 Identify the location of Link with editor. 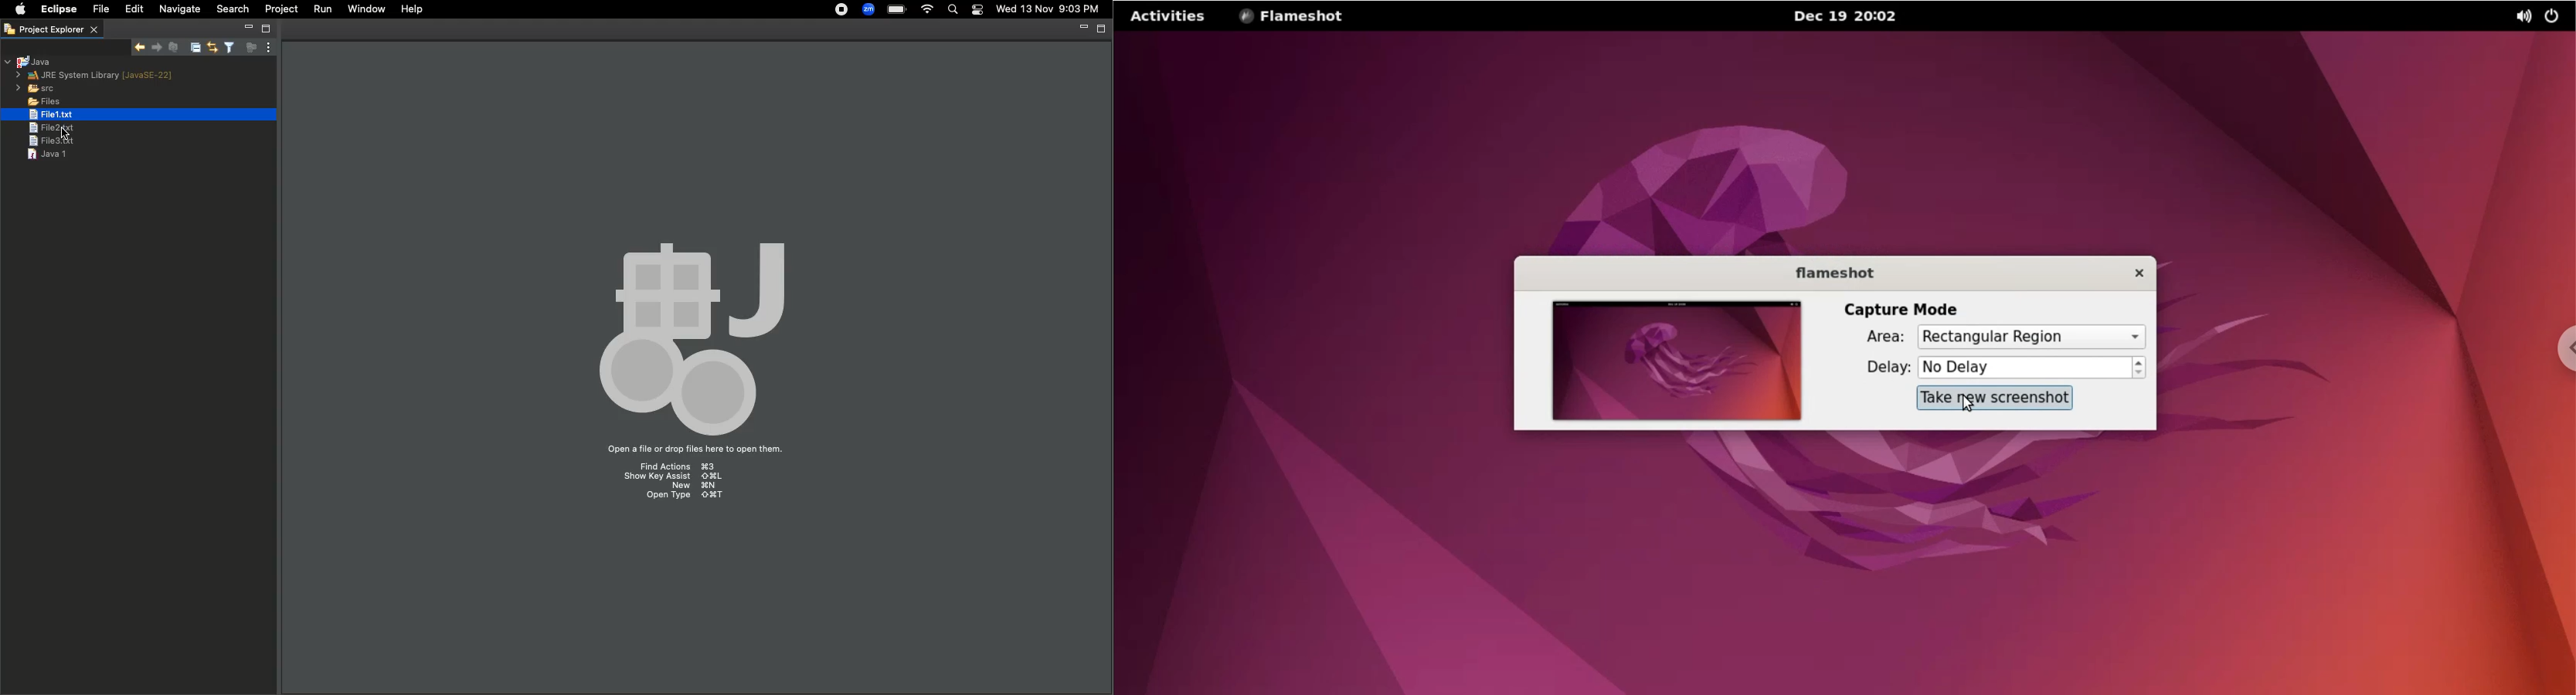
(211, 48).